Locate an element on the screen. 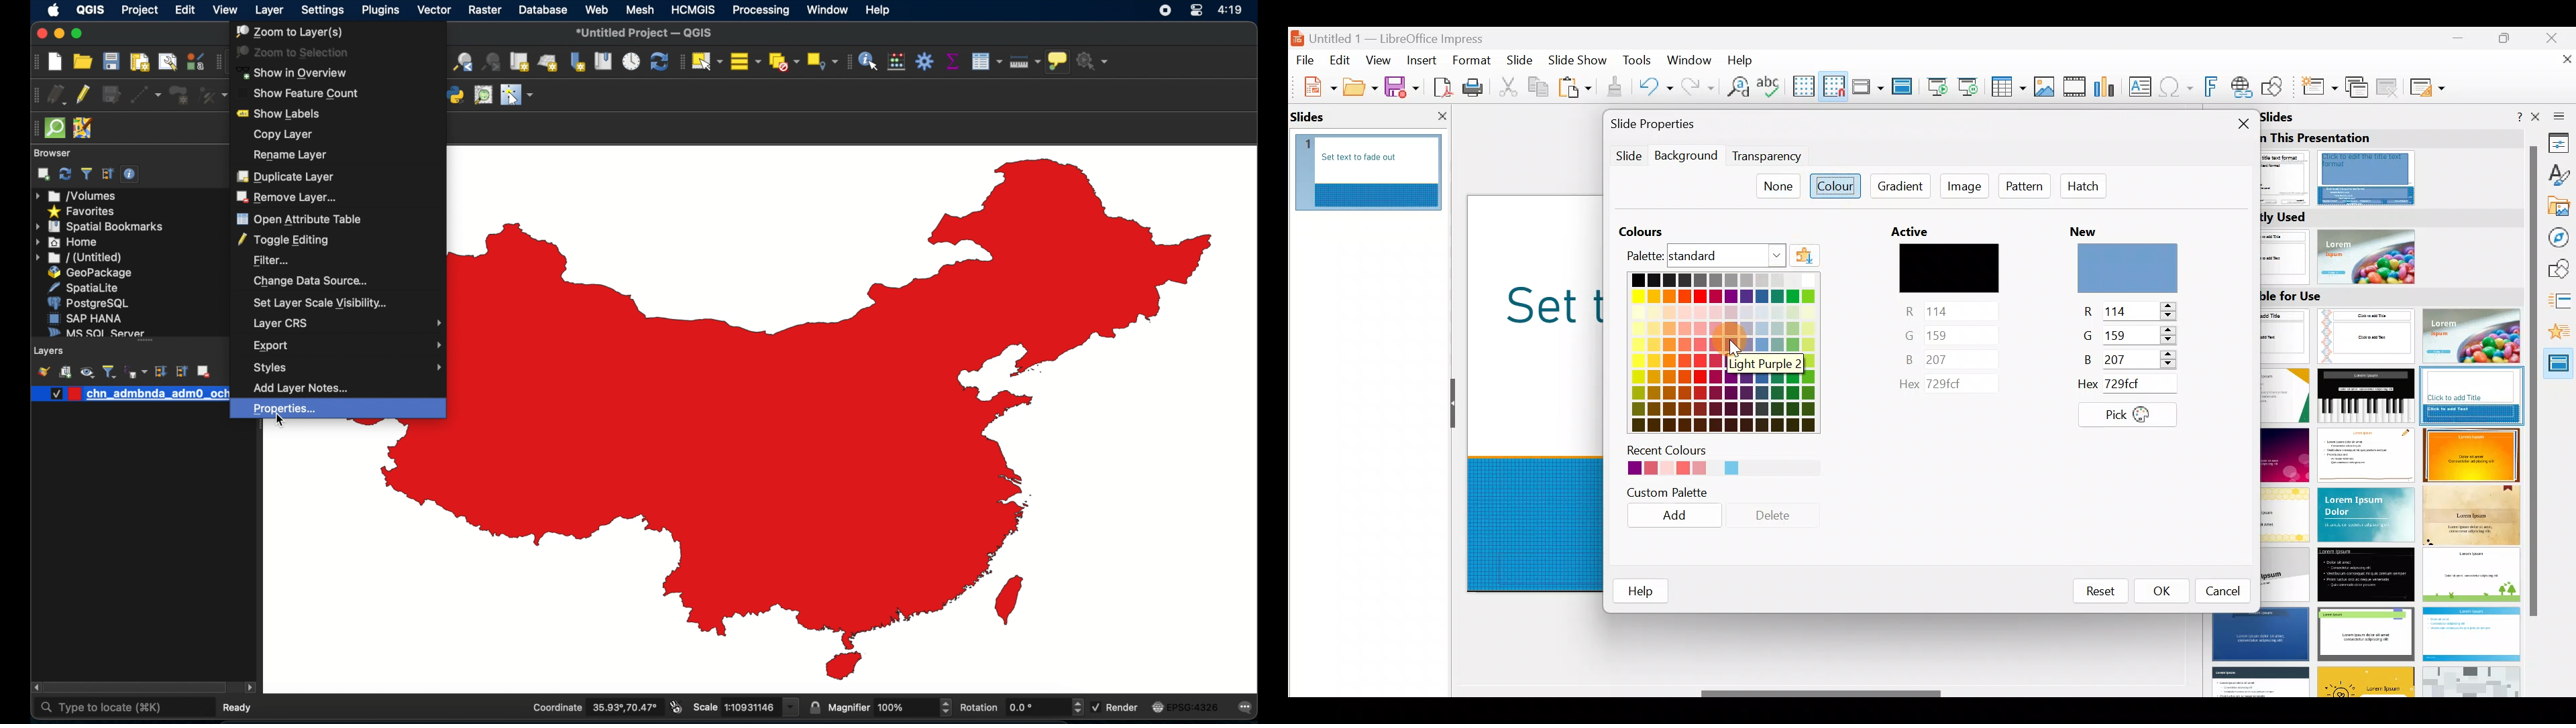 This screenshot has height=728, width=2576. New is located at coordinates (1313, 85).